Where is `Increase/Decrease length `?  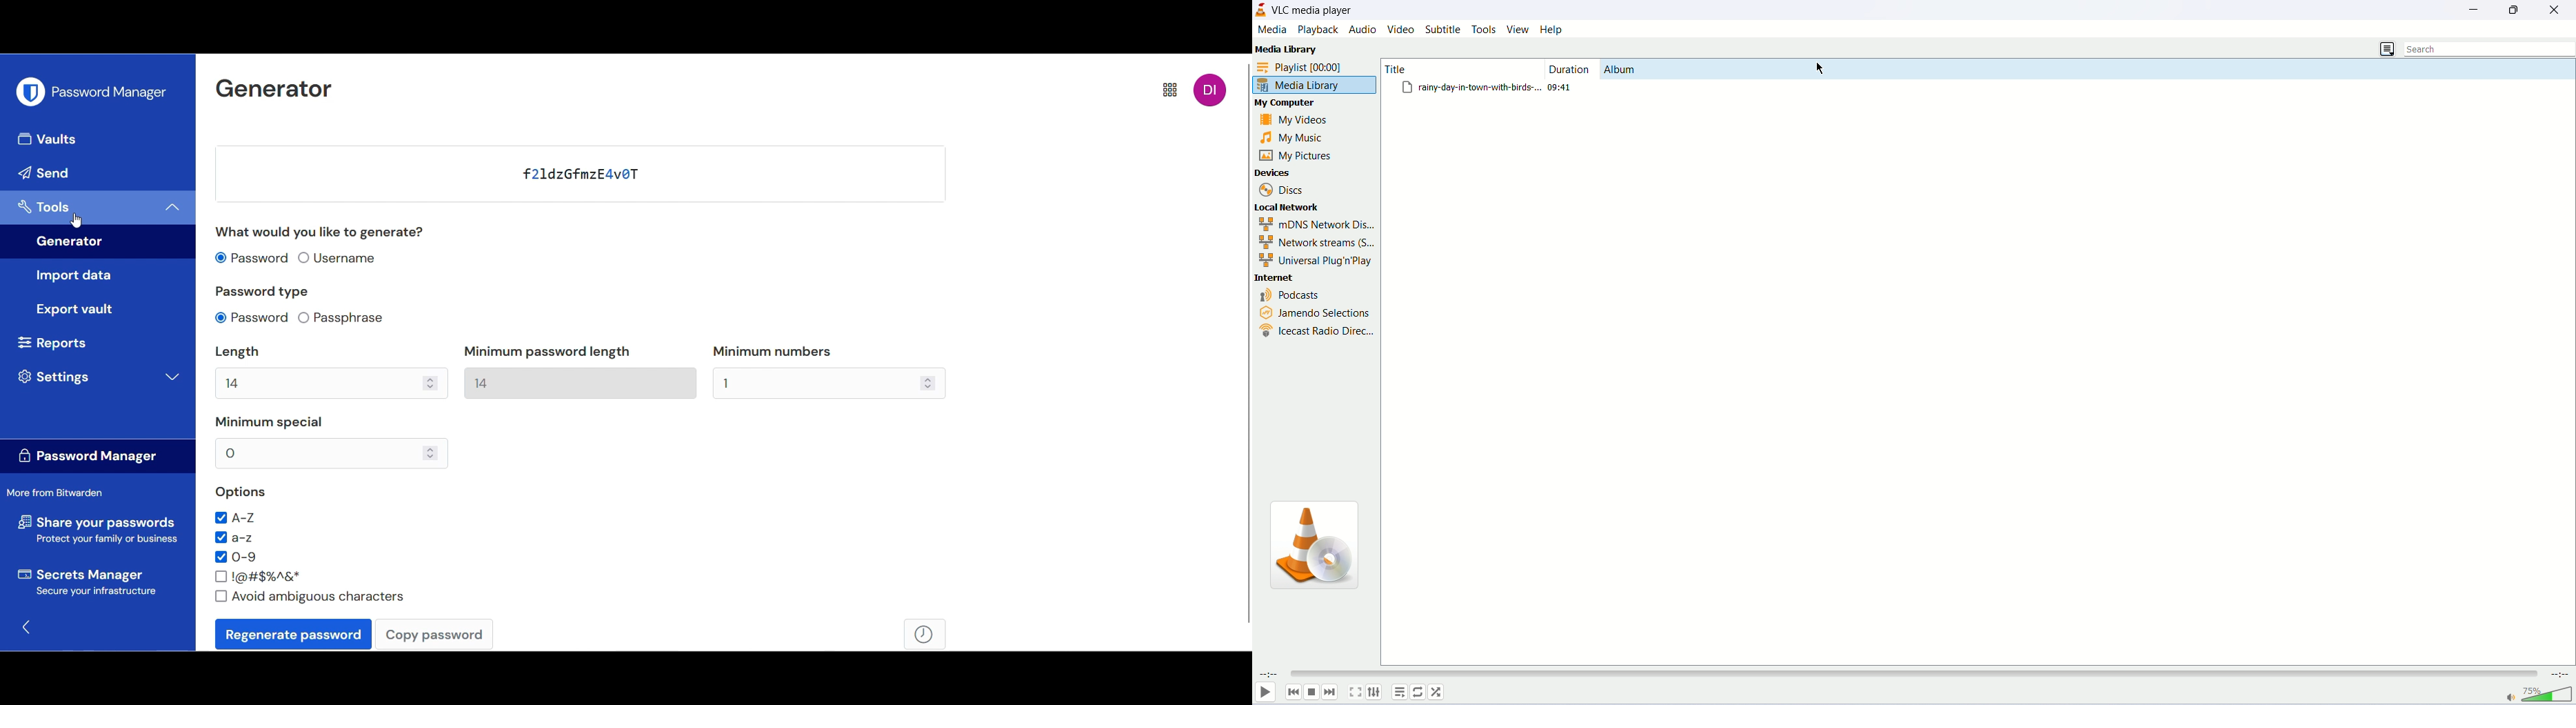
Increase/Decrease length  is located at coordinates (430, 384).